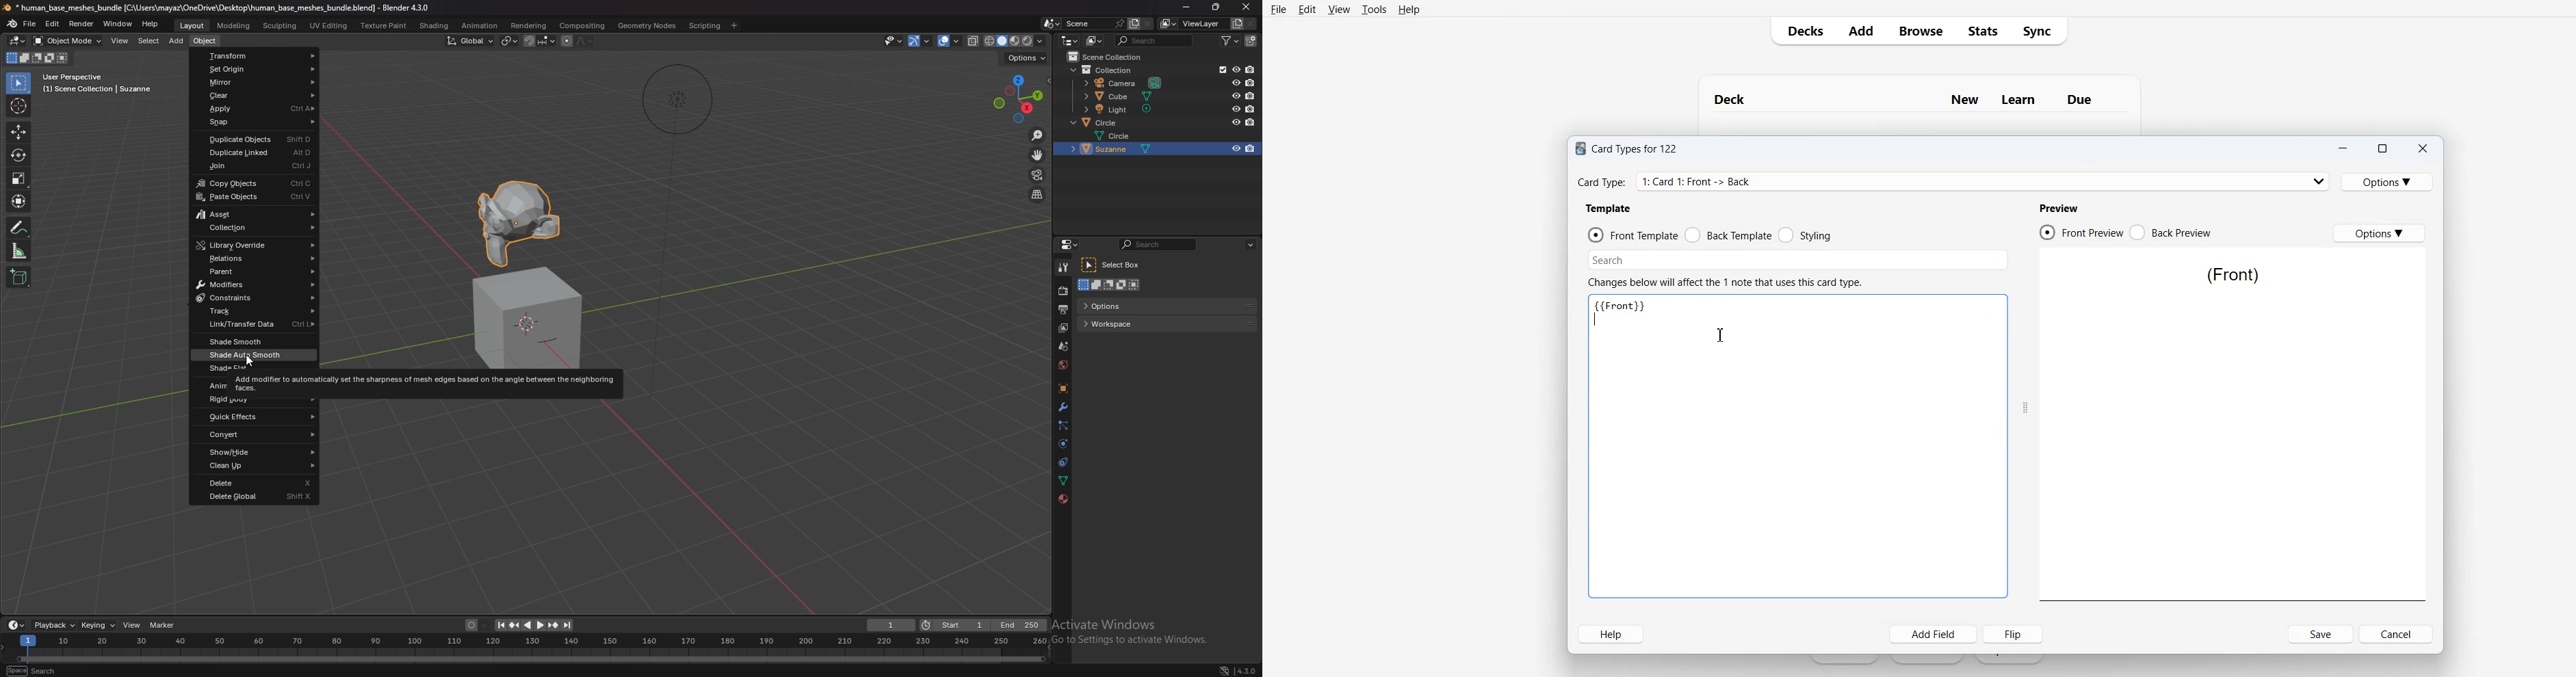  I want to click on Drag Handle, so click(2025, 409).